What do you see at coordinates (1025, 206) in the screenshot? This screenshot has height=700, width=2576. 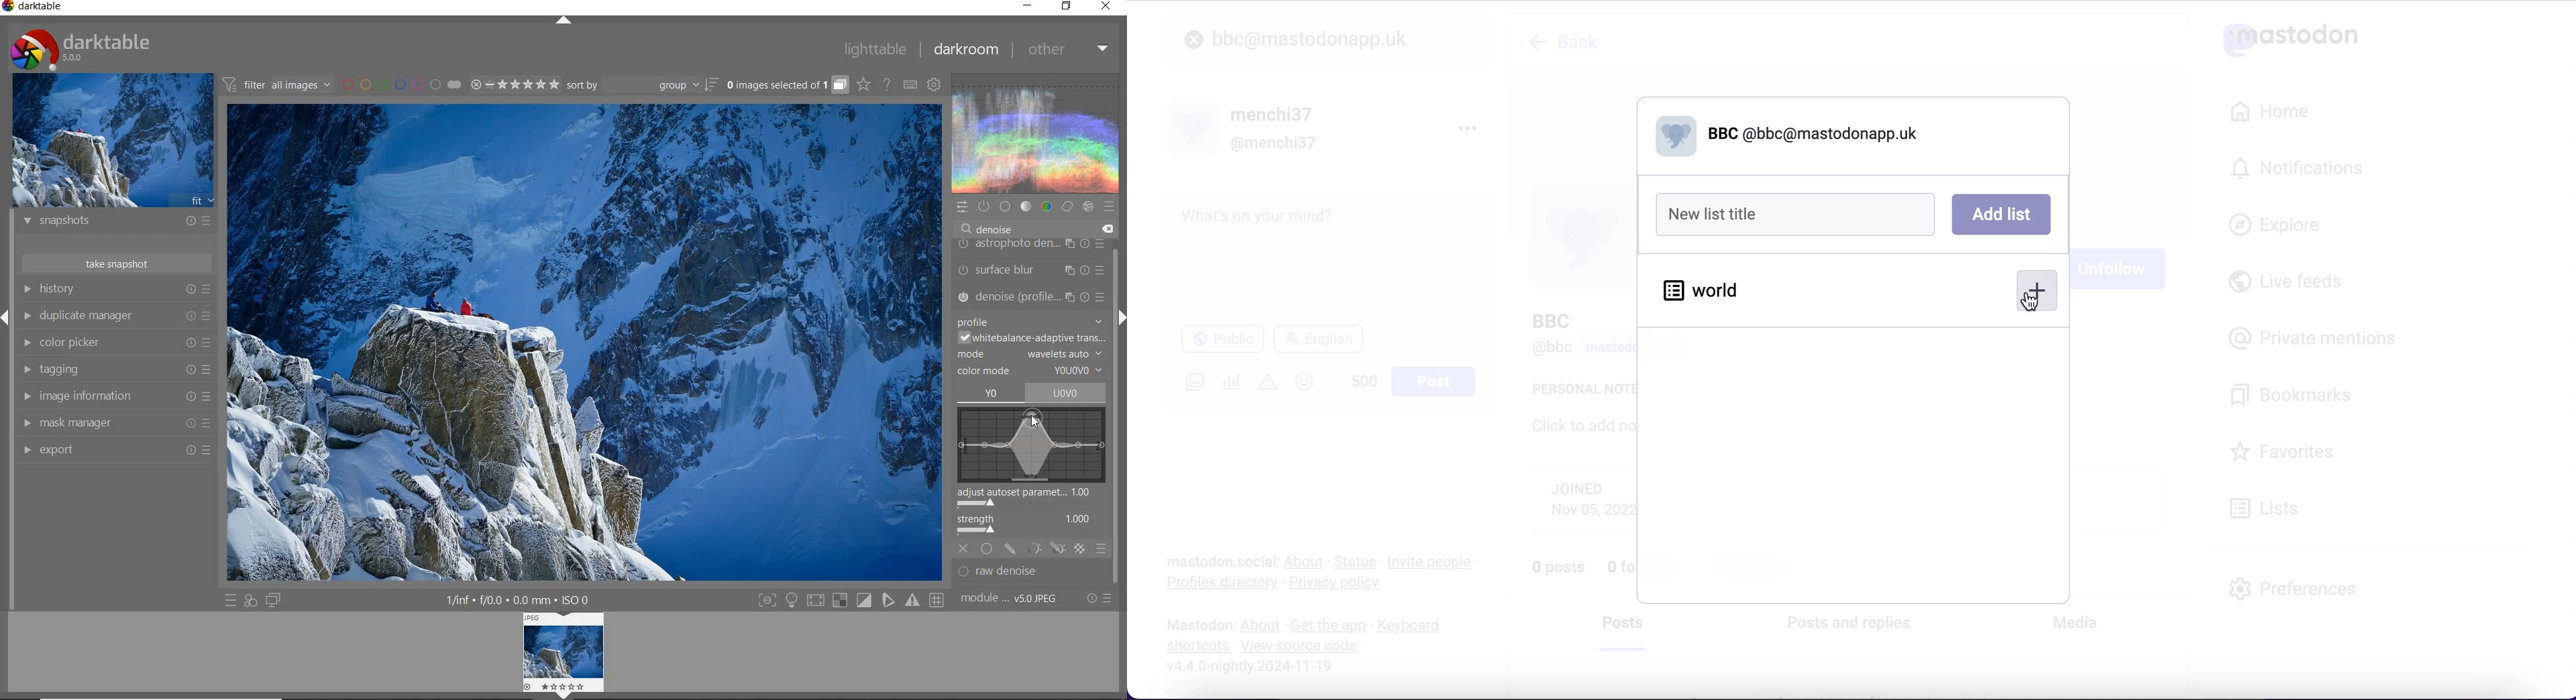 I see `tone` at bounding box center [1025, 206].